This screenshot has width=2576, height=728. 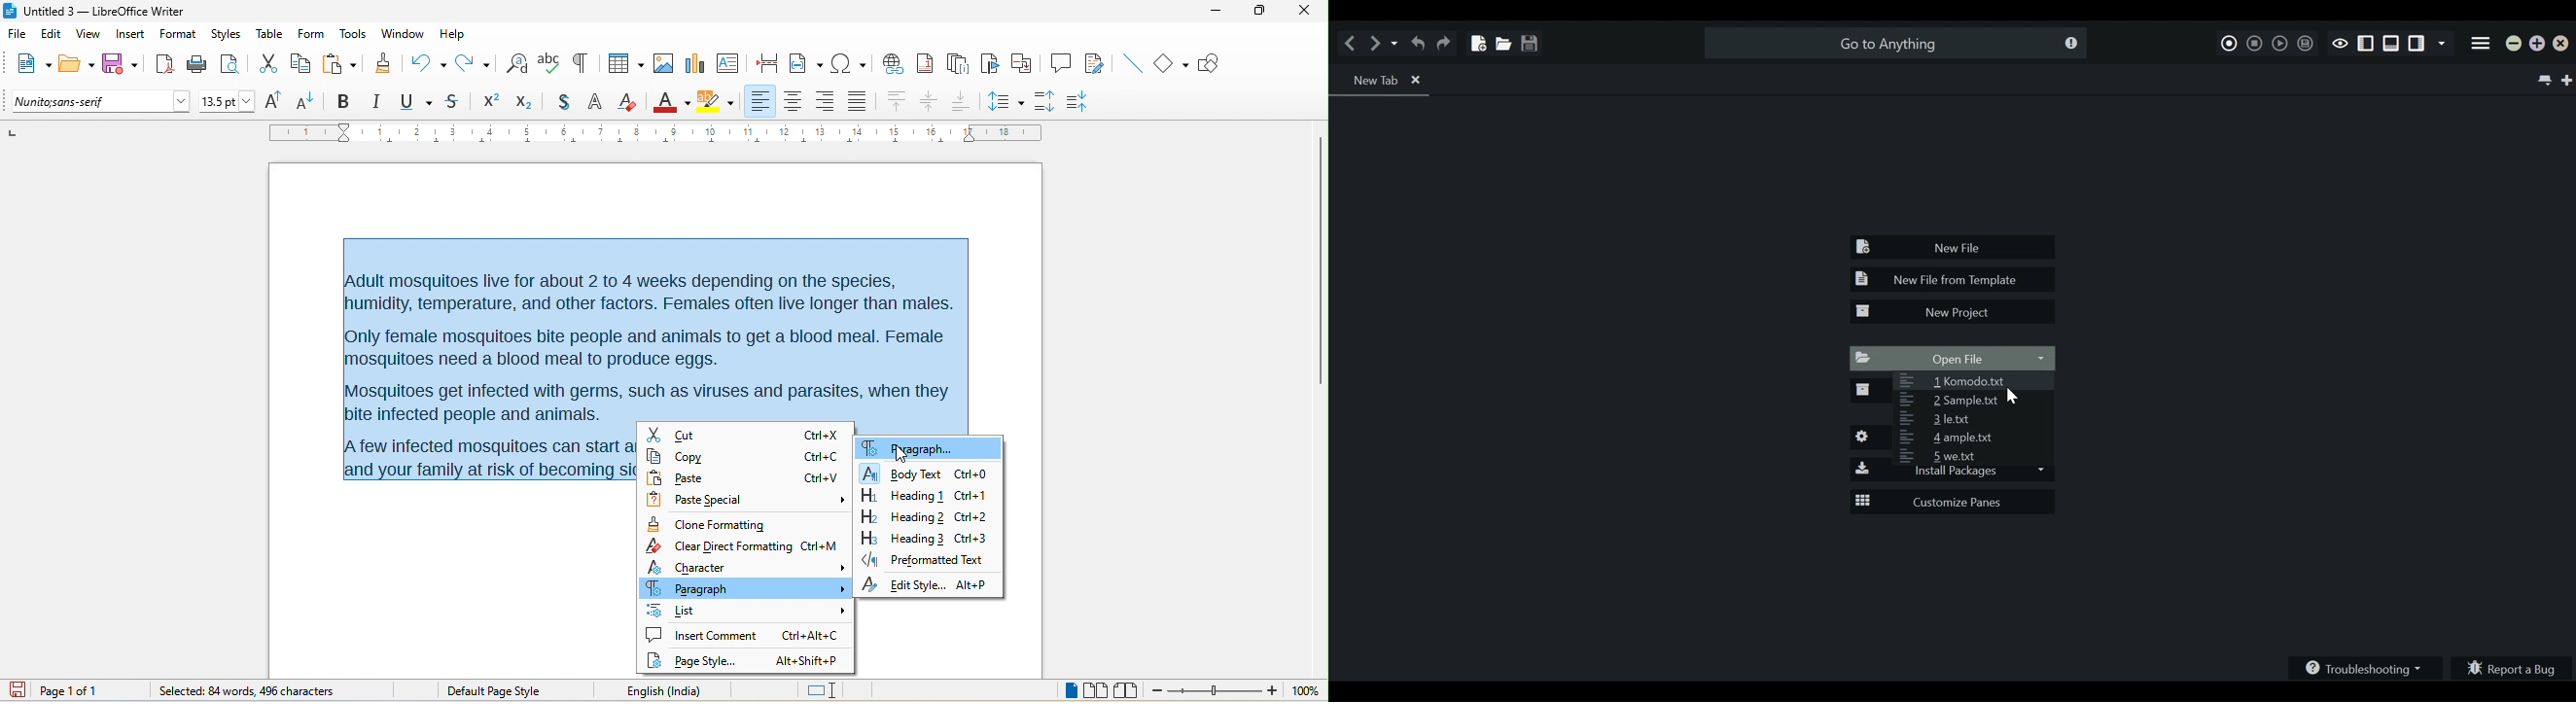 What do you see at coordinates (747, 566) in the screenshot?
I see `character` at bounding box center [747, 566].